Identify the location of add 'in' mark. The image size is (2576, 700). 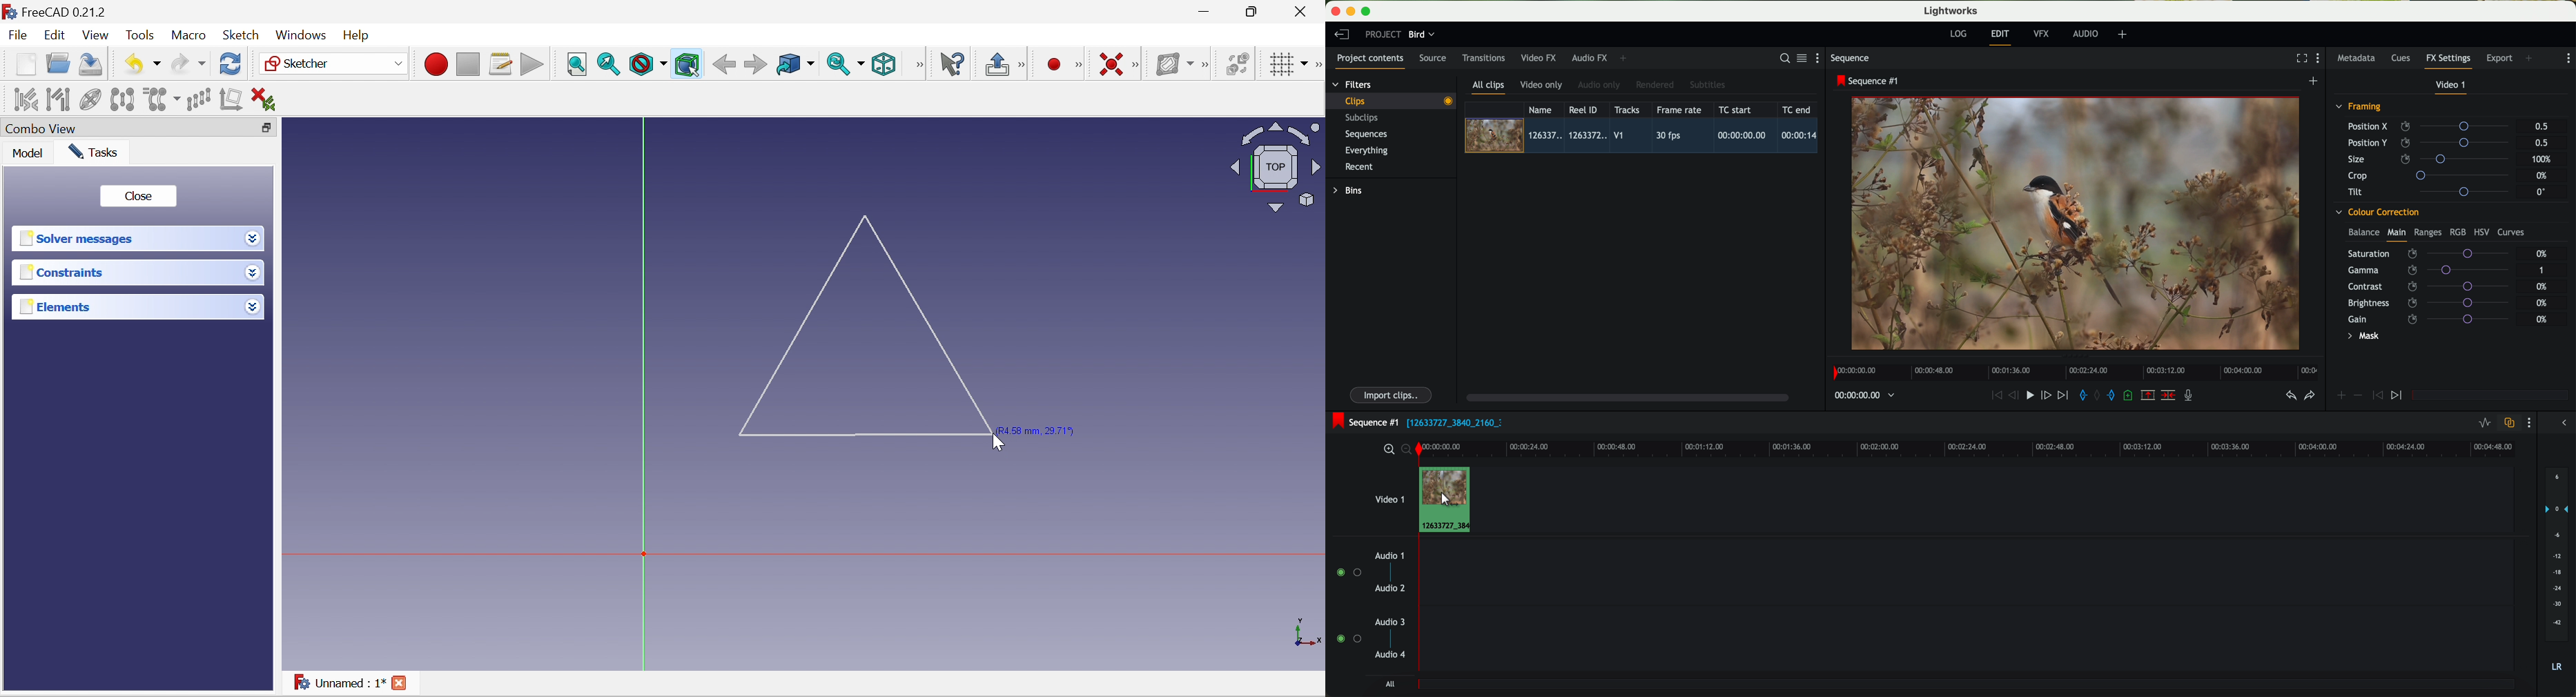
(2081, 397).